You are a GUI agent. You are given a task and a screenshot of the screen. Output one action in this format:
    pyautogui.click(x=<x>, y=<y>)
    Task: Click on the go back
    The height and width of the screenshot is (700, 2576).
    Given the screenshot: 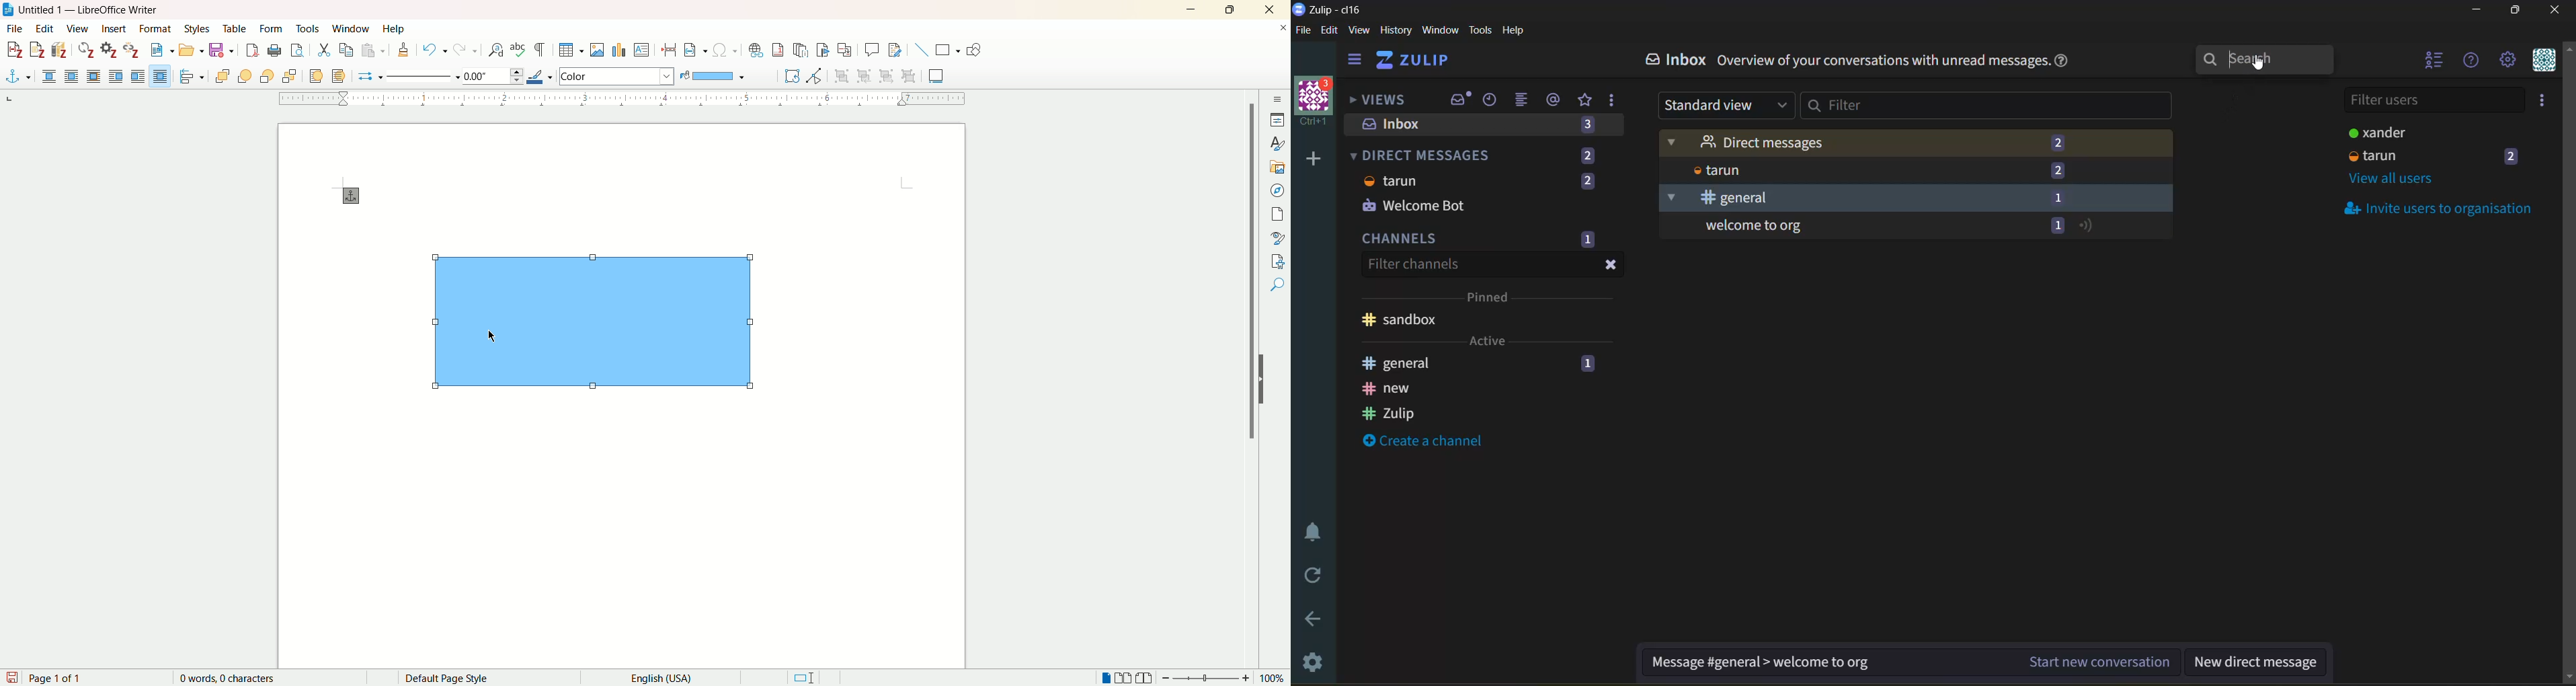 What is the action you would take?
    pyautogui.click(x=1317, y=621)
    